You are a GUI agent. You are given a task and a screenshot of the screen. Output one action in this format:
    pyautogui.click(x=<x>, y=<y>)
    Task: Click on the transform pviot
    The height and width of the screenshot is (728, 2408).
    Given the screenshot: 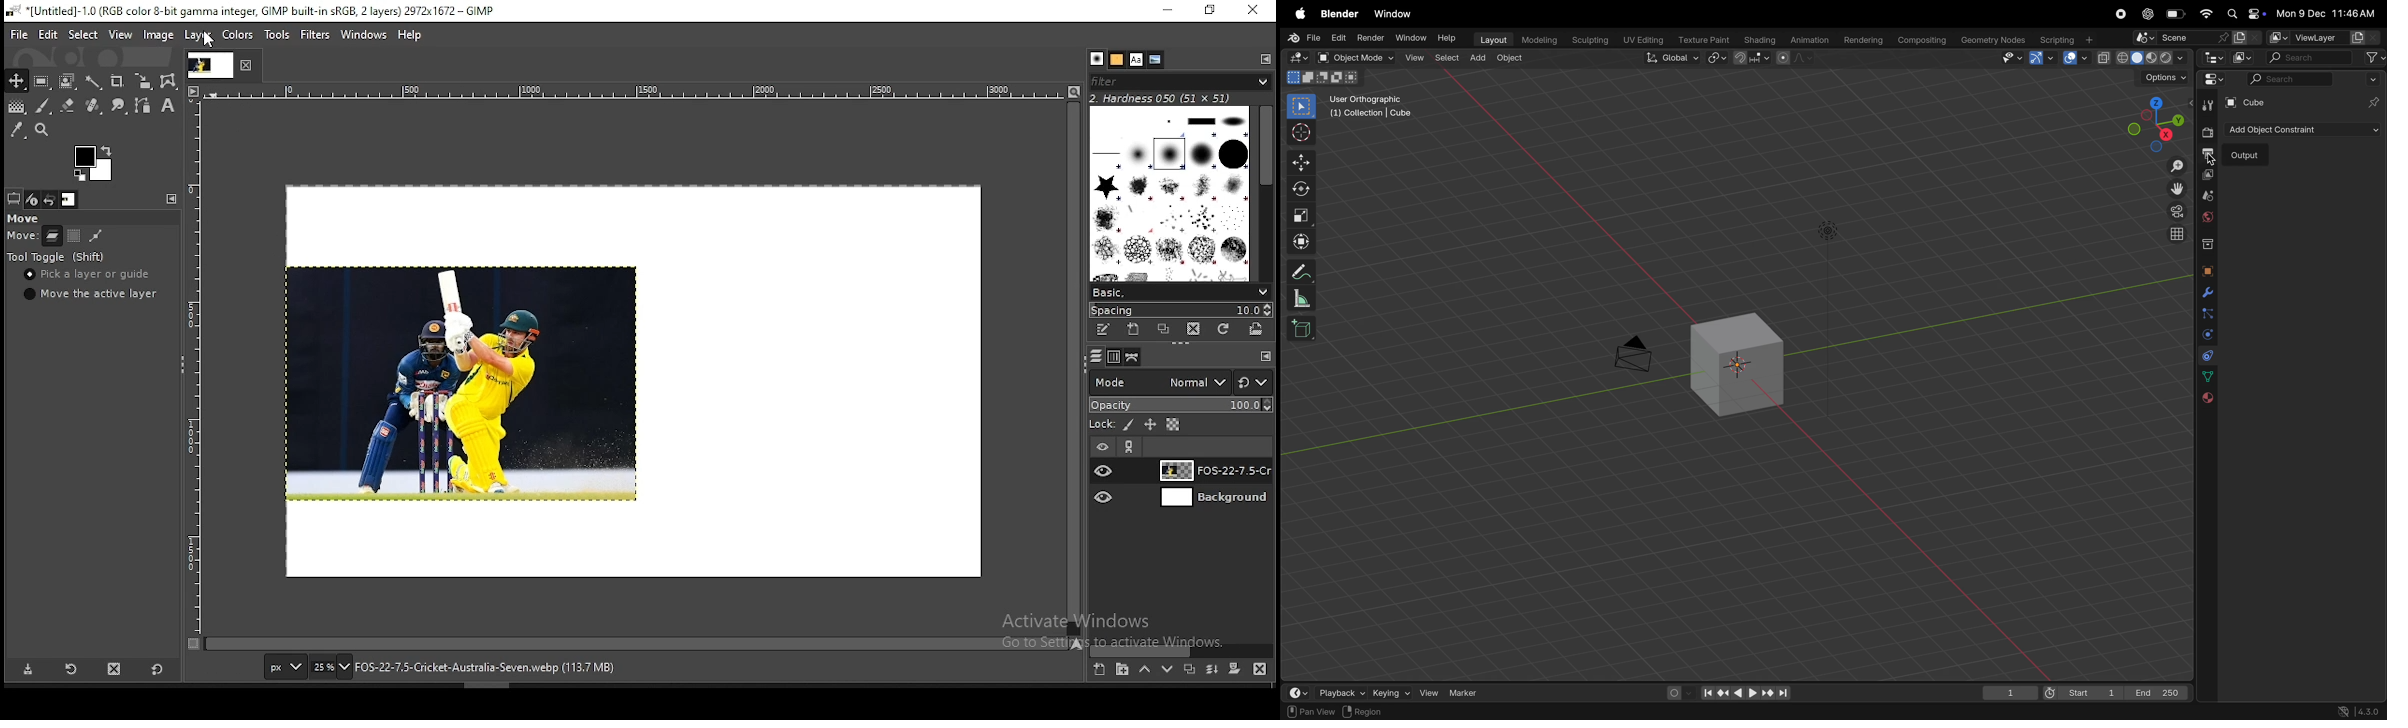 What is the action you would take?
    pyautogui.click(x=1718, y=58)
    